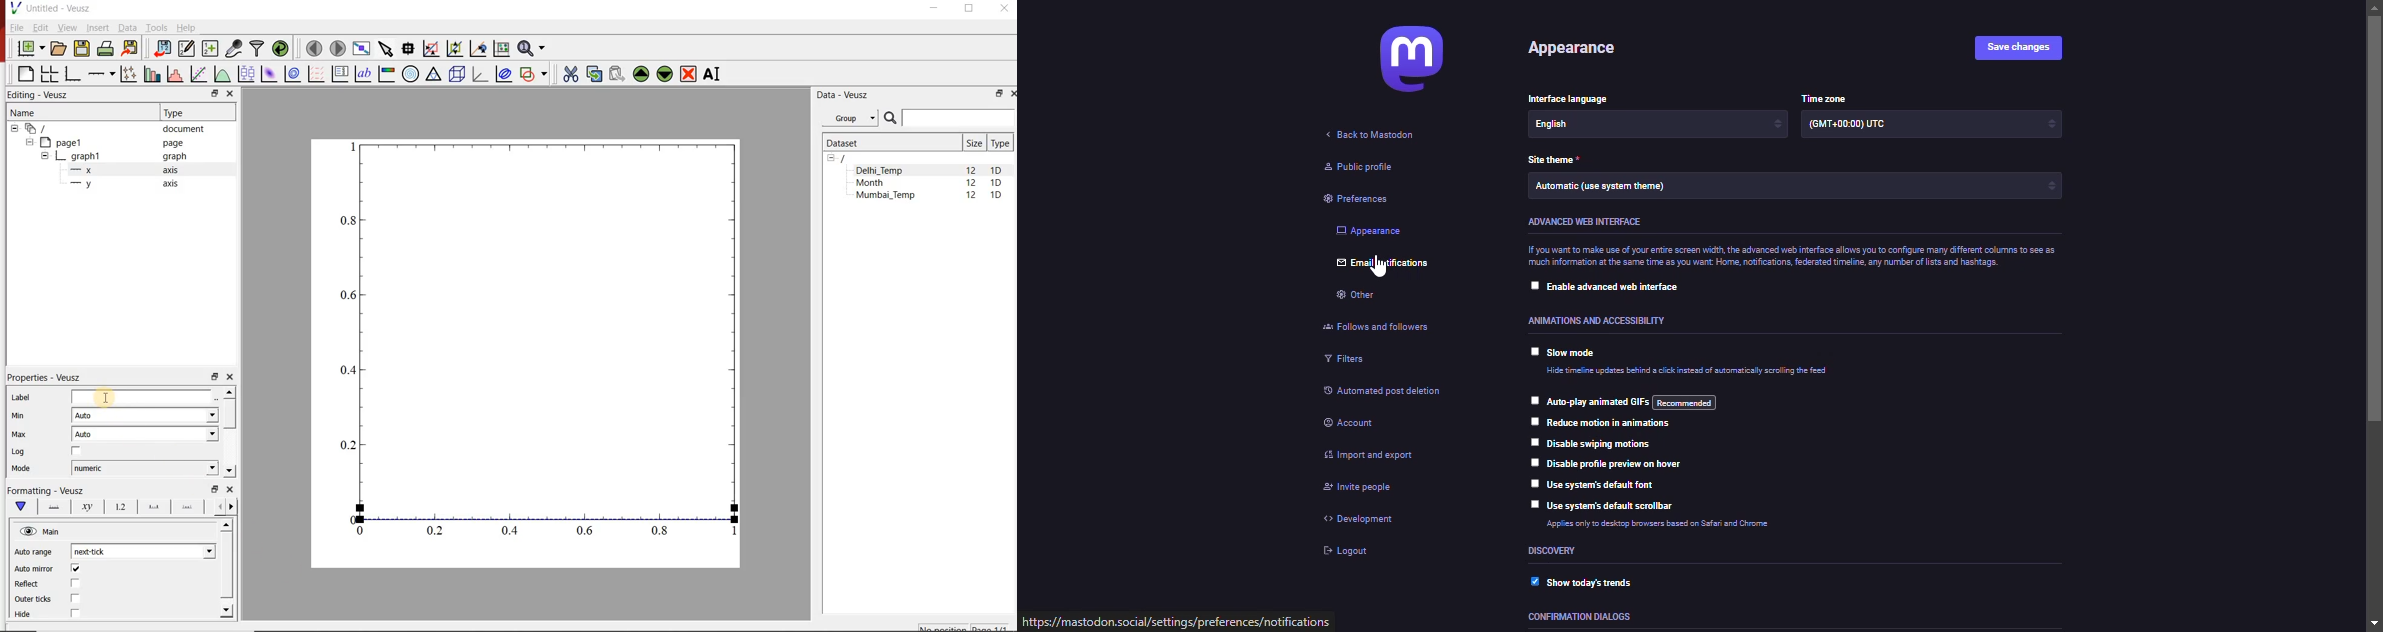 The image size is (2408, 644). Describe the element at coordinates (30, 48) in the screenshot. I see `new document` at that location.